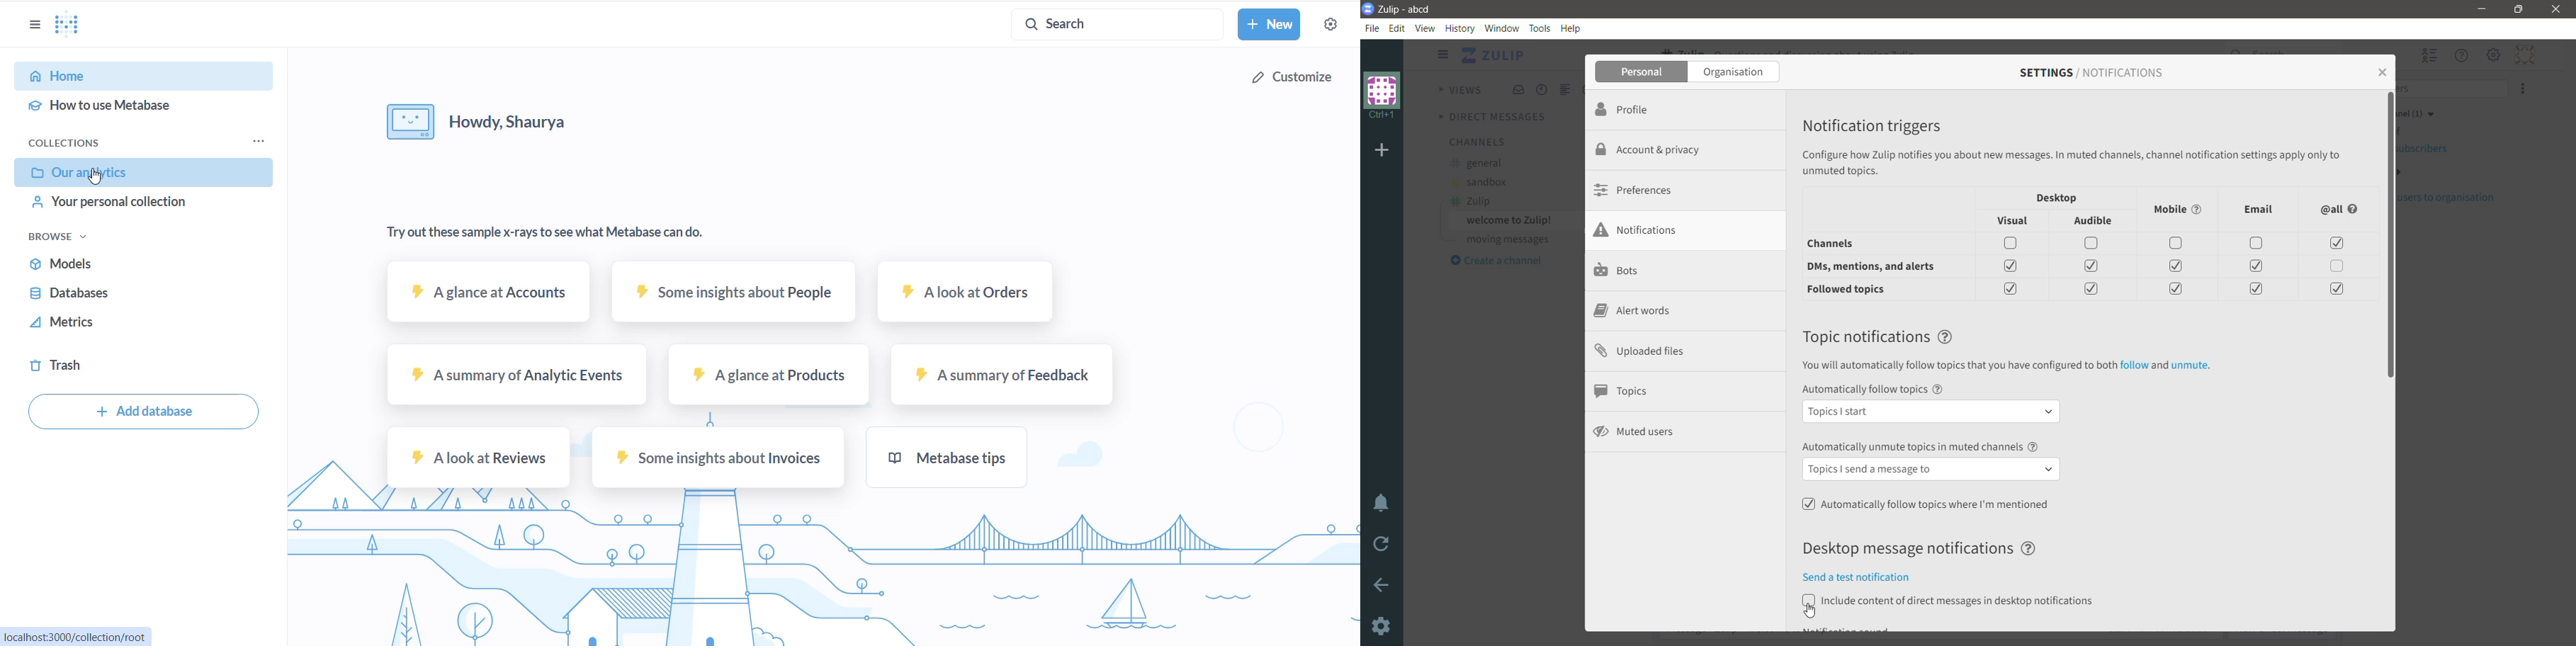  Describe the element at coordinates (2093, 244) in the screenshot. I see `check box` at that location.